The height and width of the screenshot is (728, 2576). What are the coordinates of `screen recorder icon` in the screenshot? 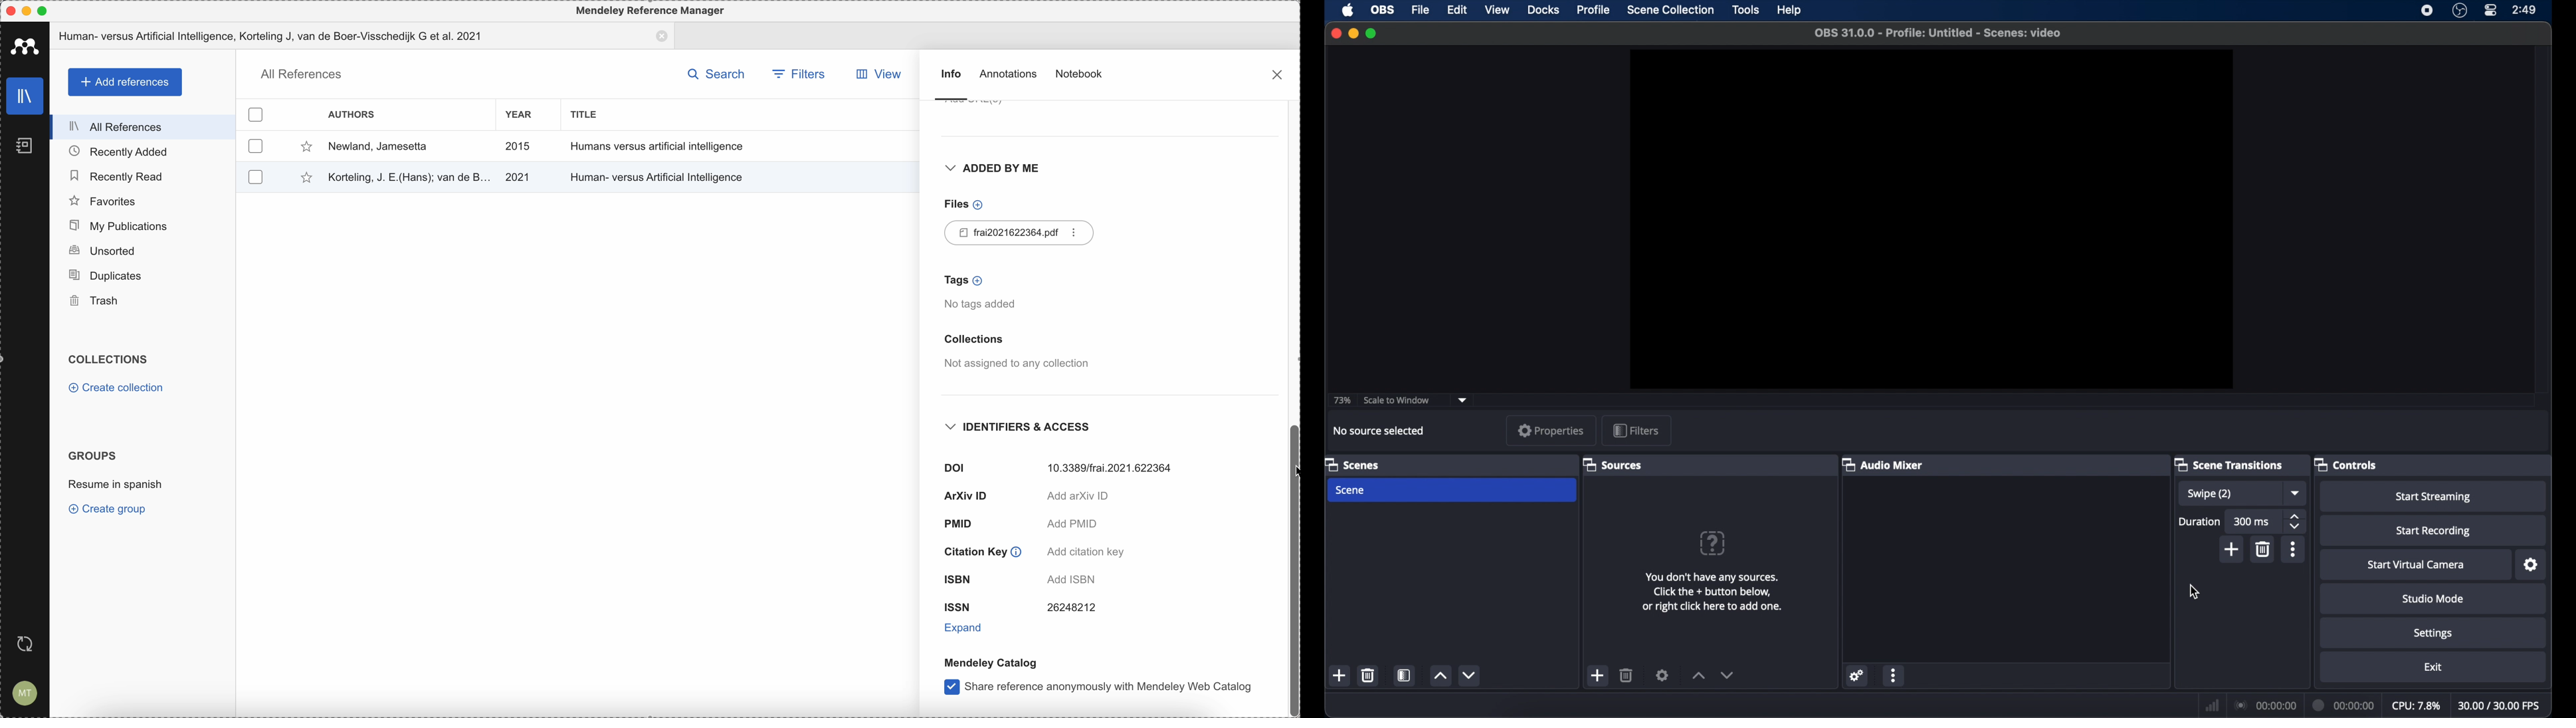 It's located at (2427, 10).